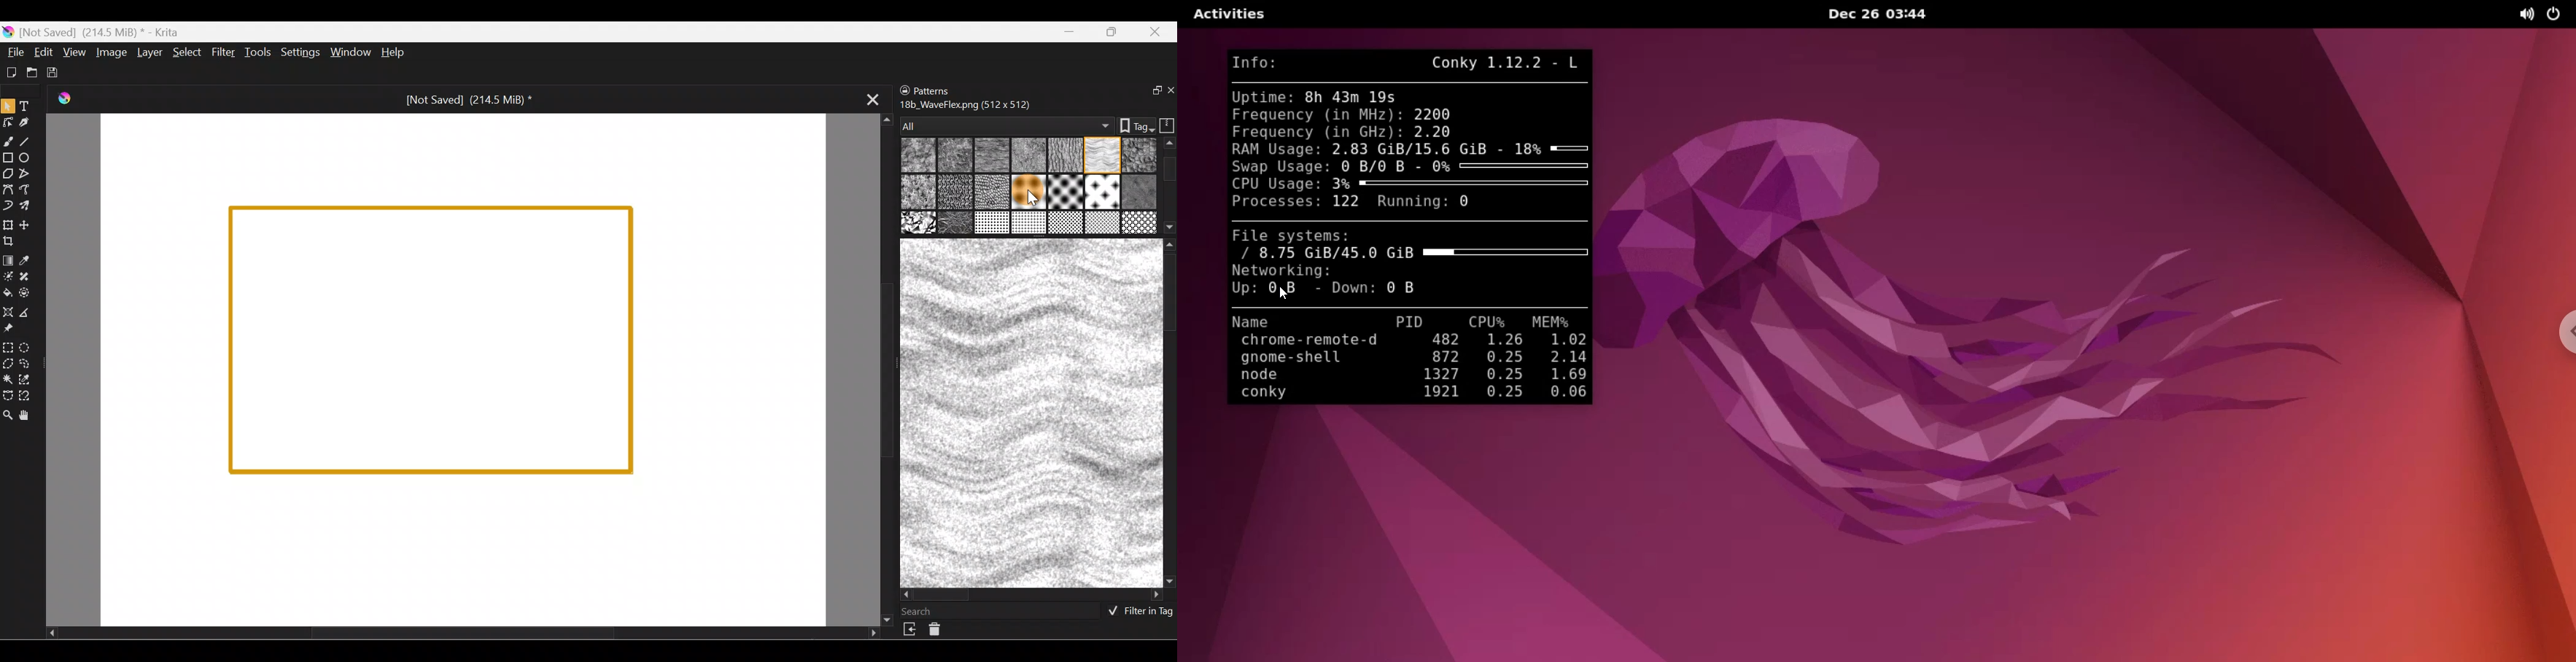  I want to click on Select shapes, so click(7, 107).